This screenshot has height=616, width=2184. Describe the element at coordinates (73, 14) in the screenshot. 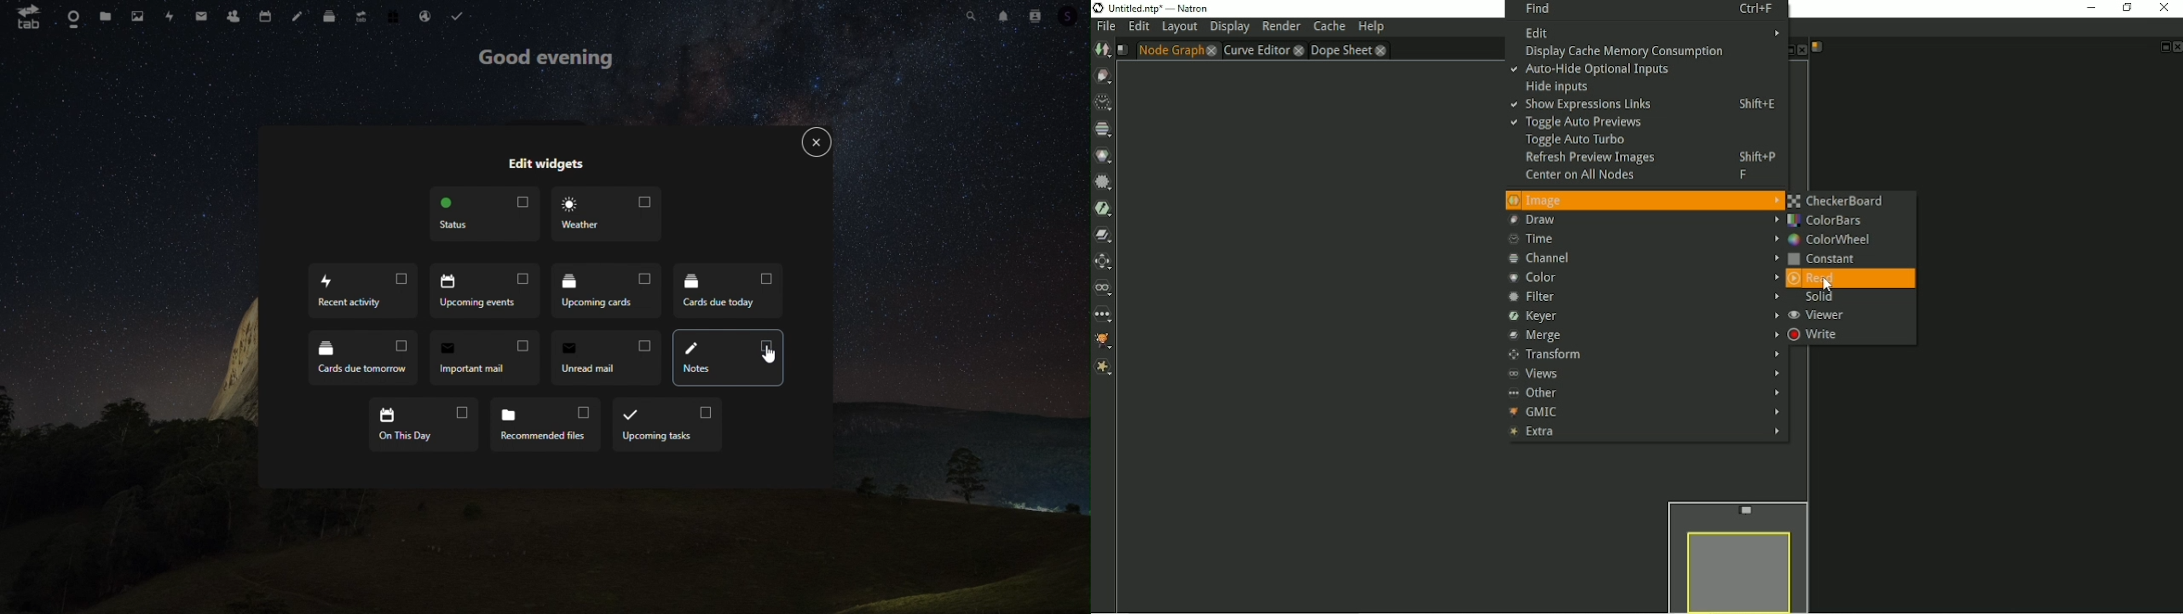

I see `Dashboard` at that location.